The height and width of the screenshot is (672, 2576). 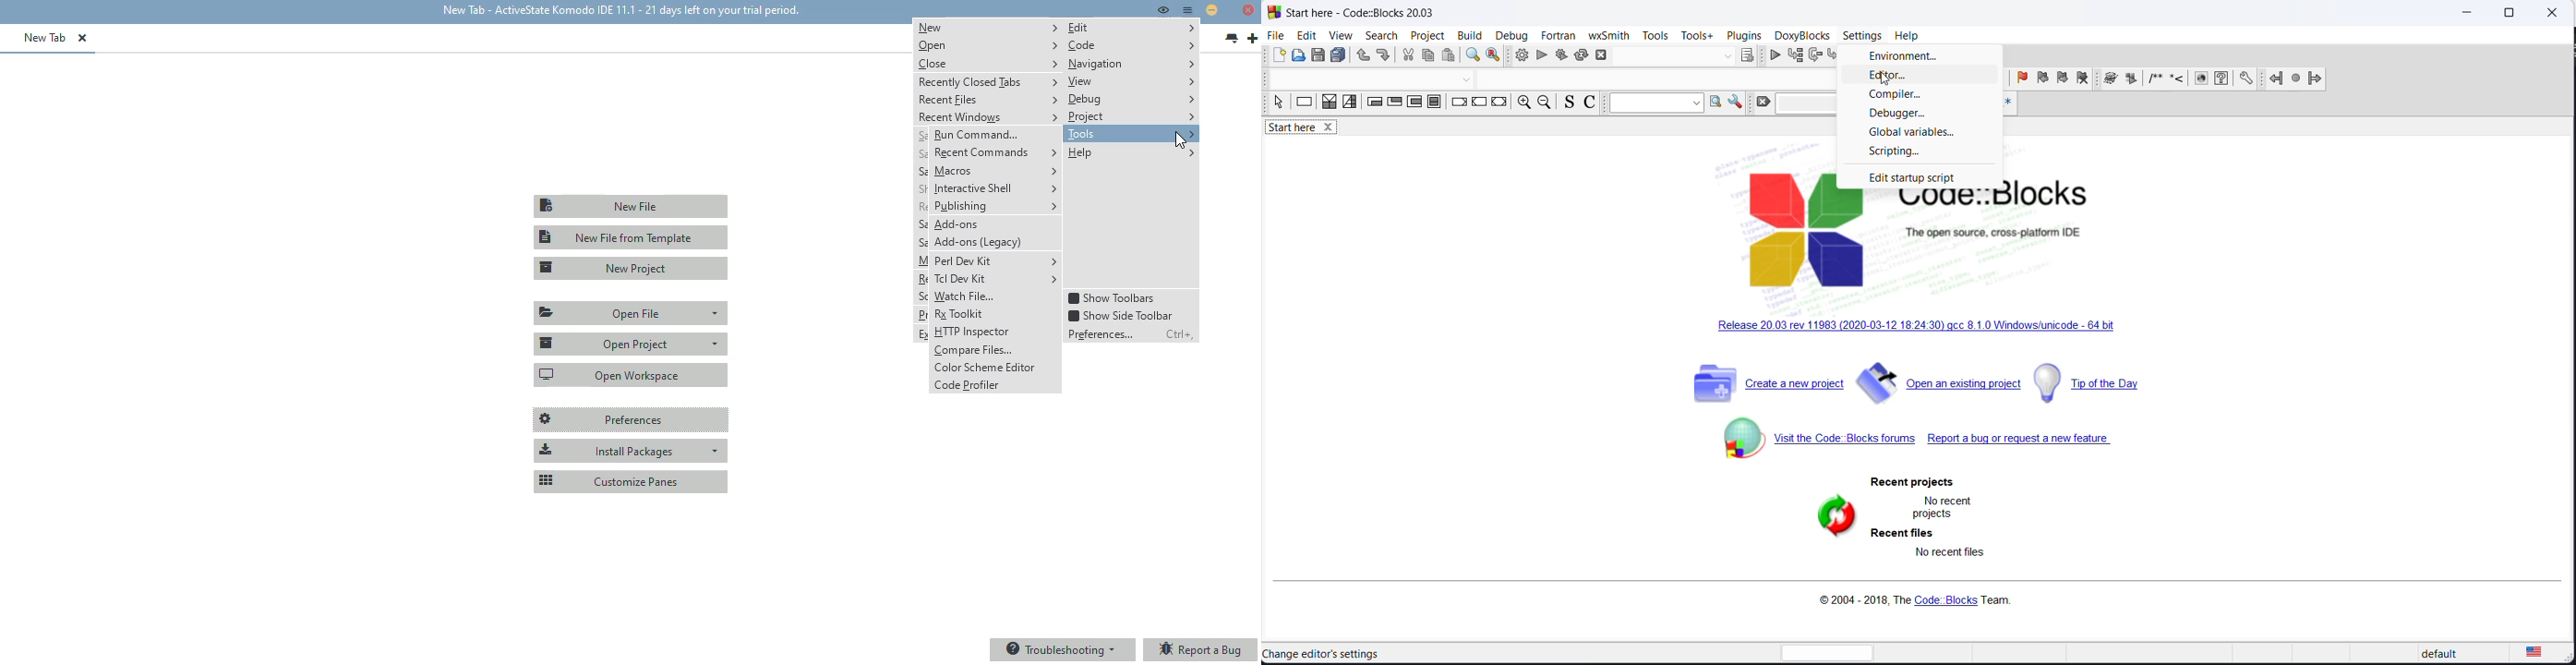 What do you see at coordinates (1188, 10) in the screenshot?
I see `menu` at bounding box center [1188, 10].